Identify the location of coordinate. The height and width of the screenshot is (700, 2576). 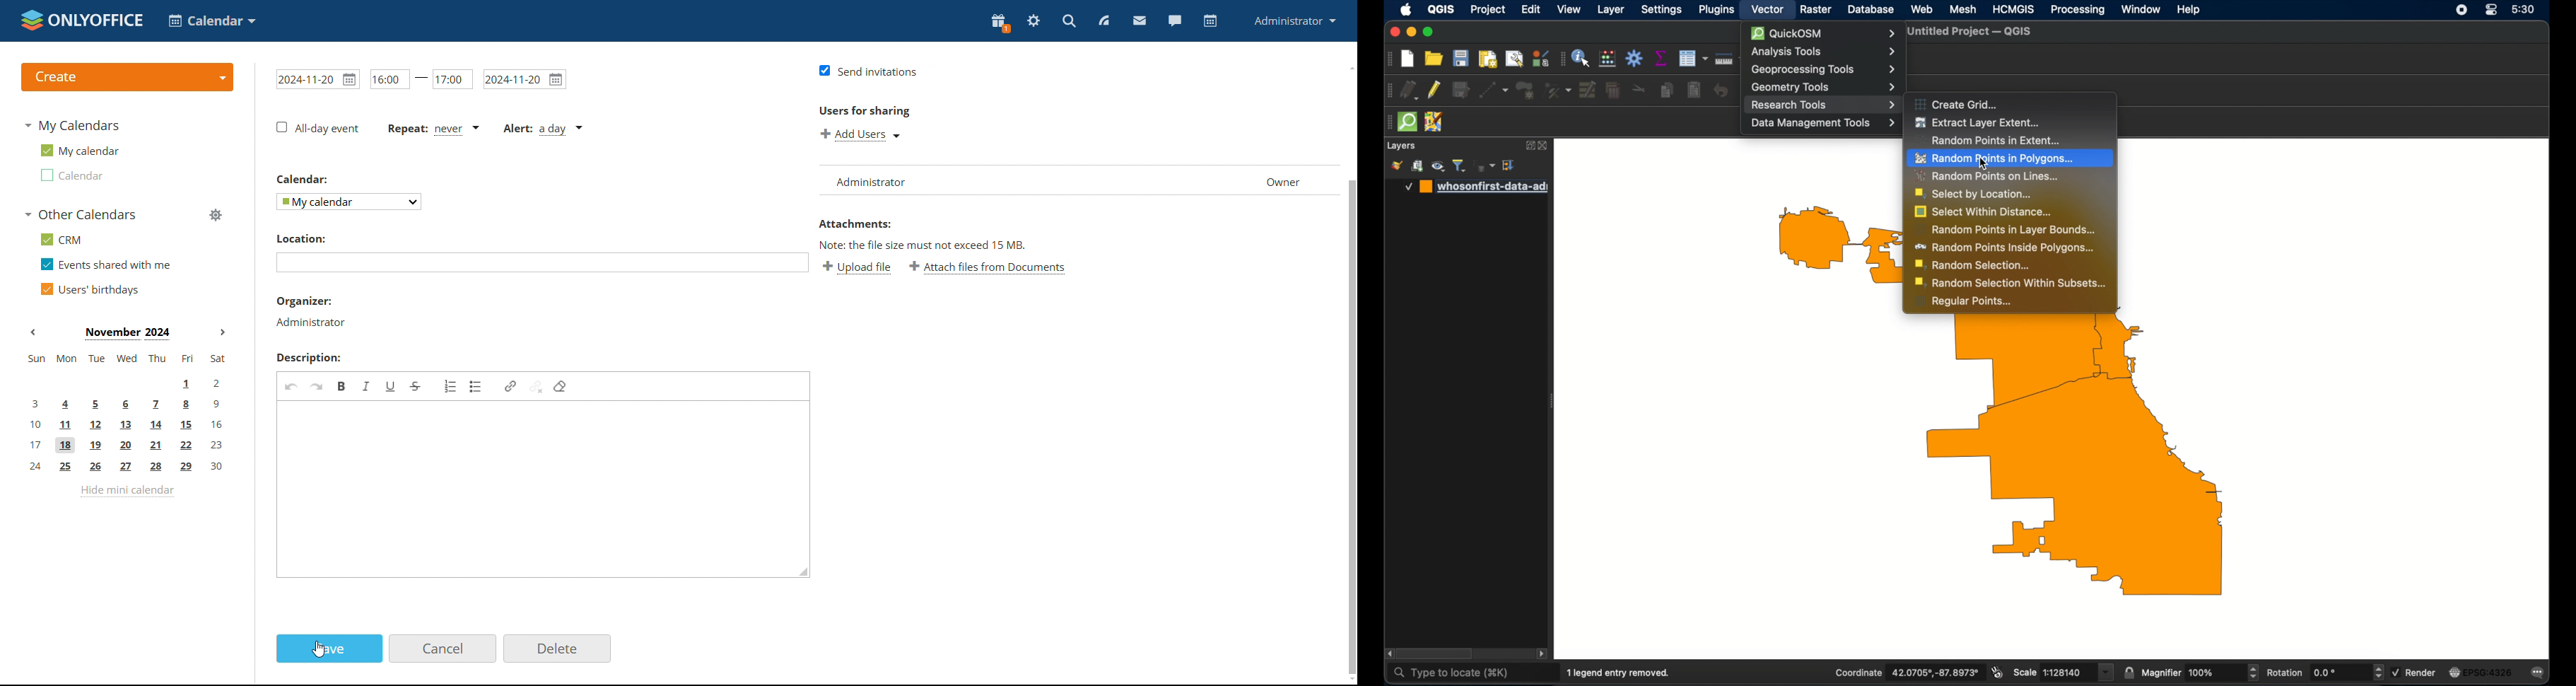
(1907, 672).